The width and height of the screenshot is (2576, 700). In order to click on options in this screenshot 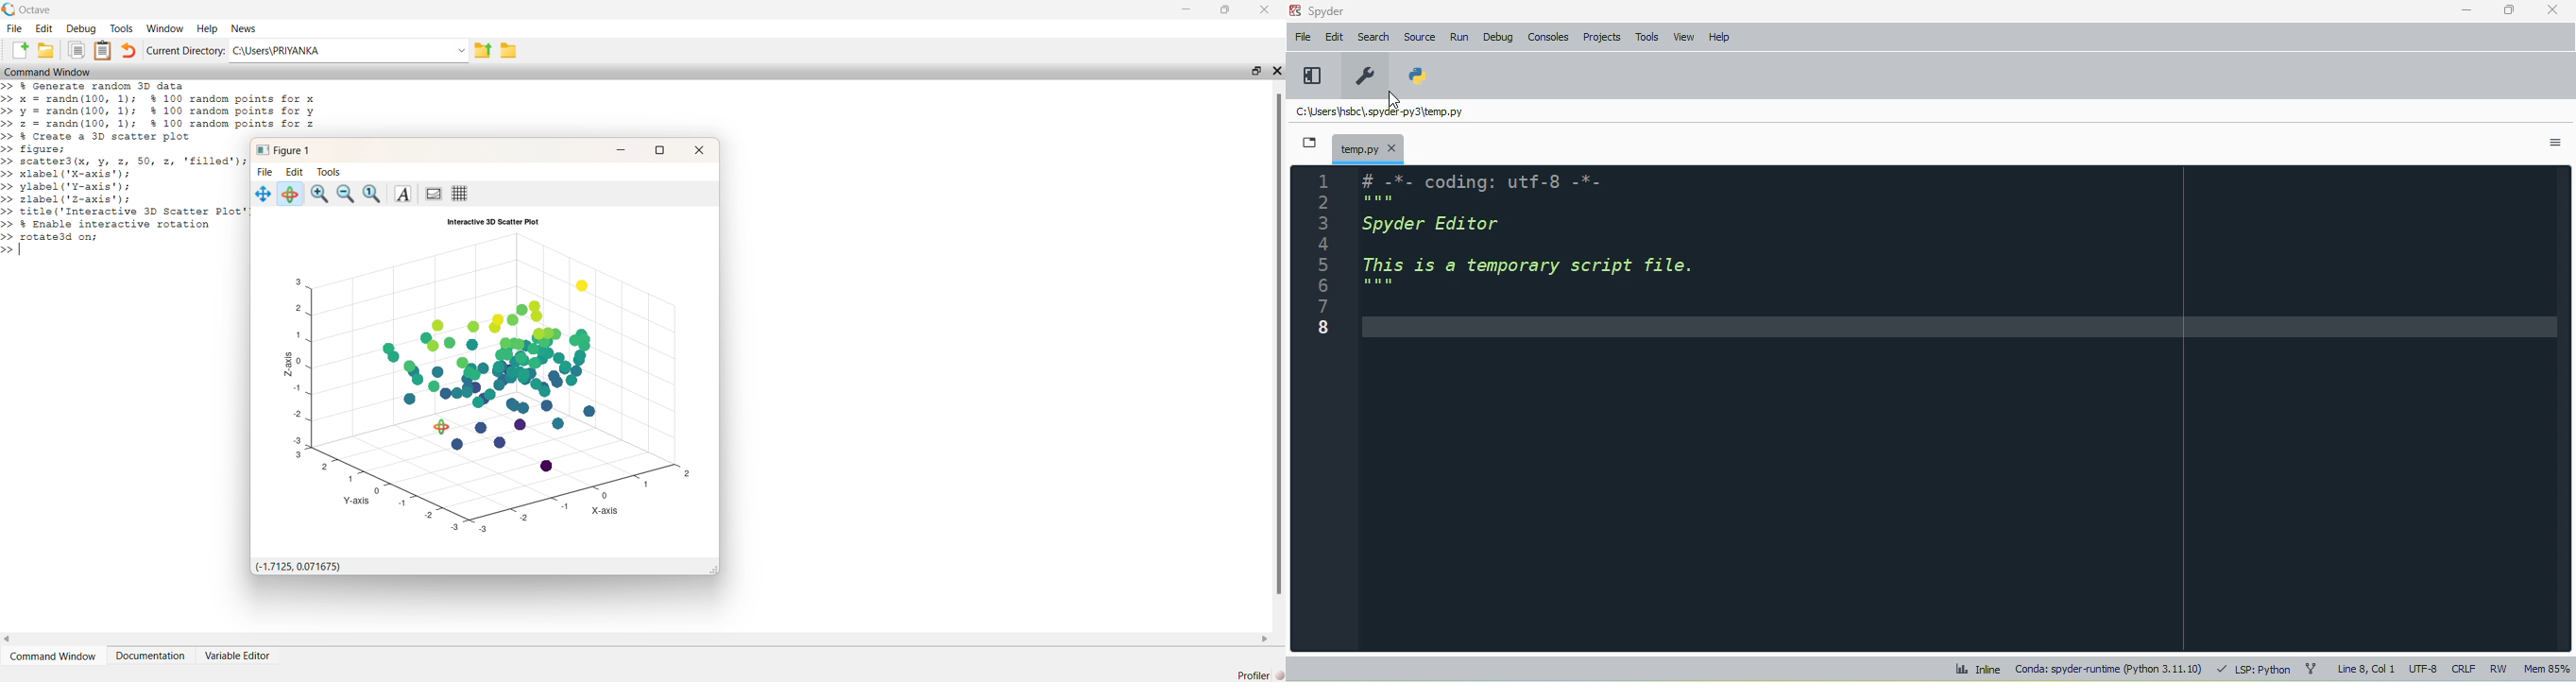, I will do `click(2556, 144)`.